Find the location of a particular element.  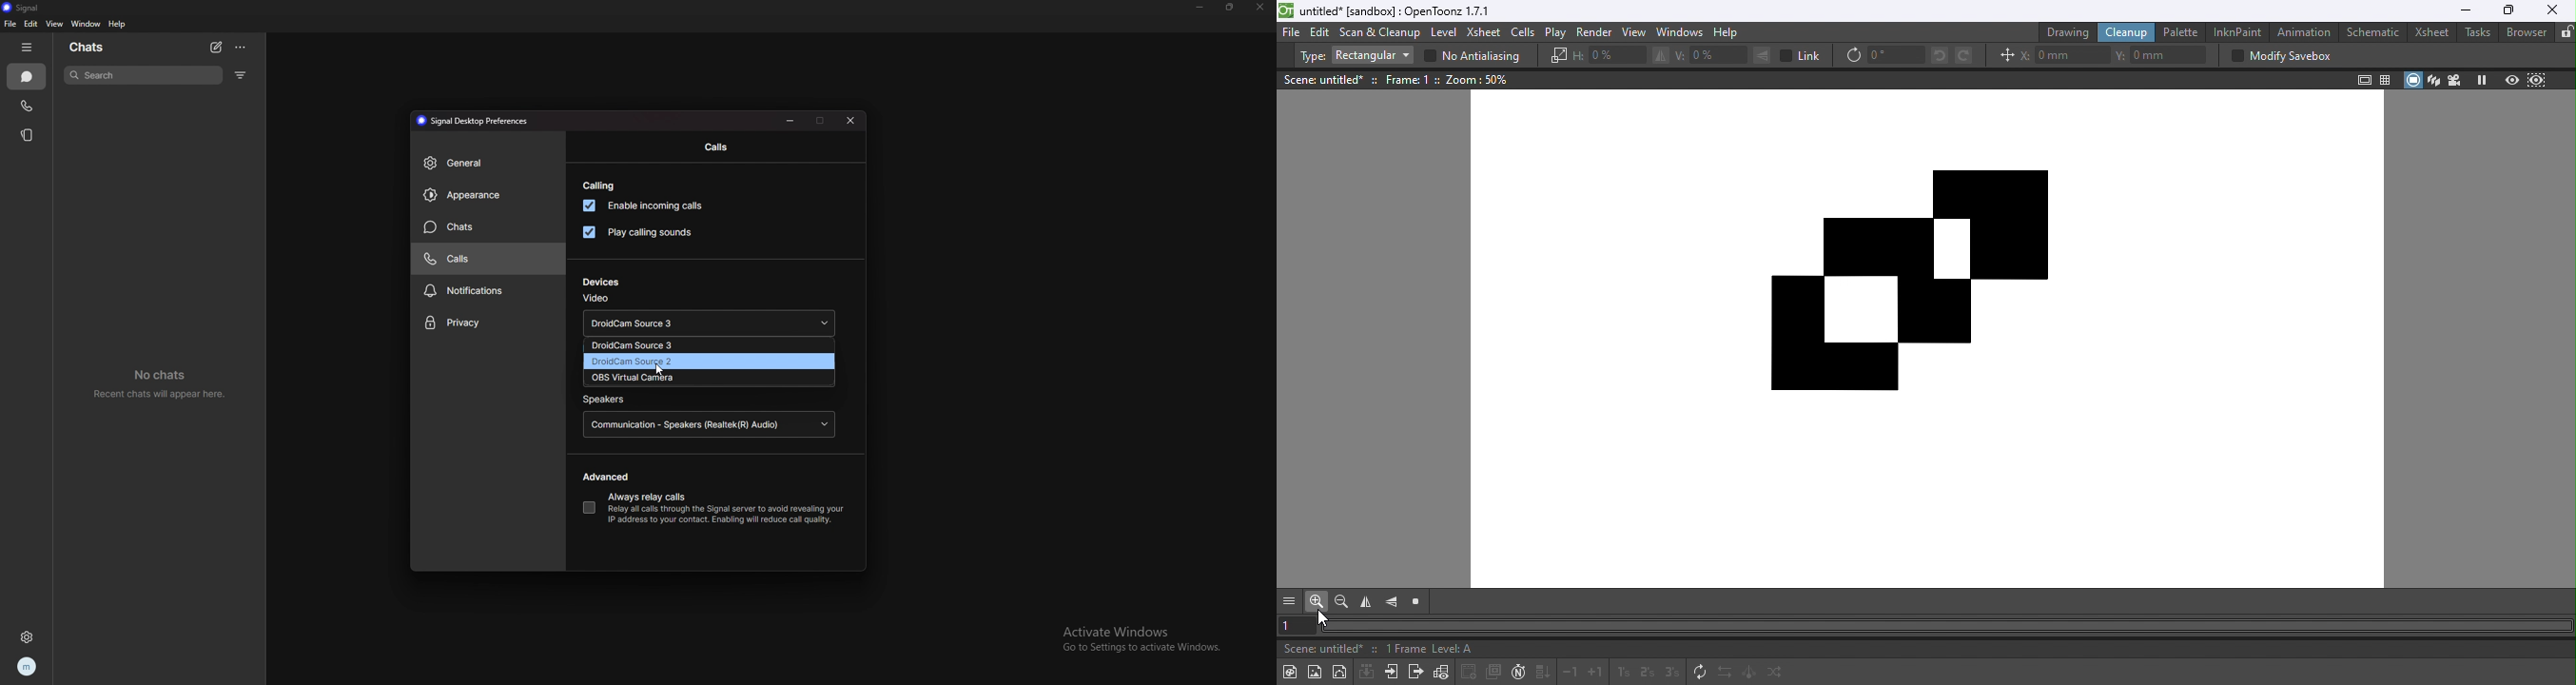

chats is located at coordinates (27, 76).